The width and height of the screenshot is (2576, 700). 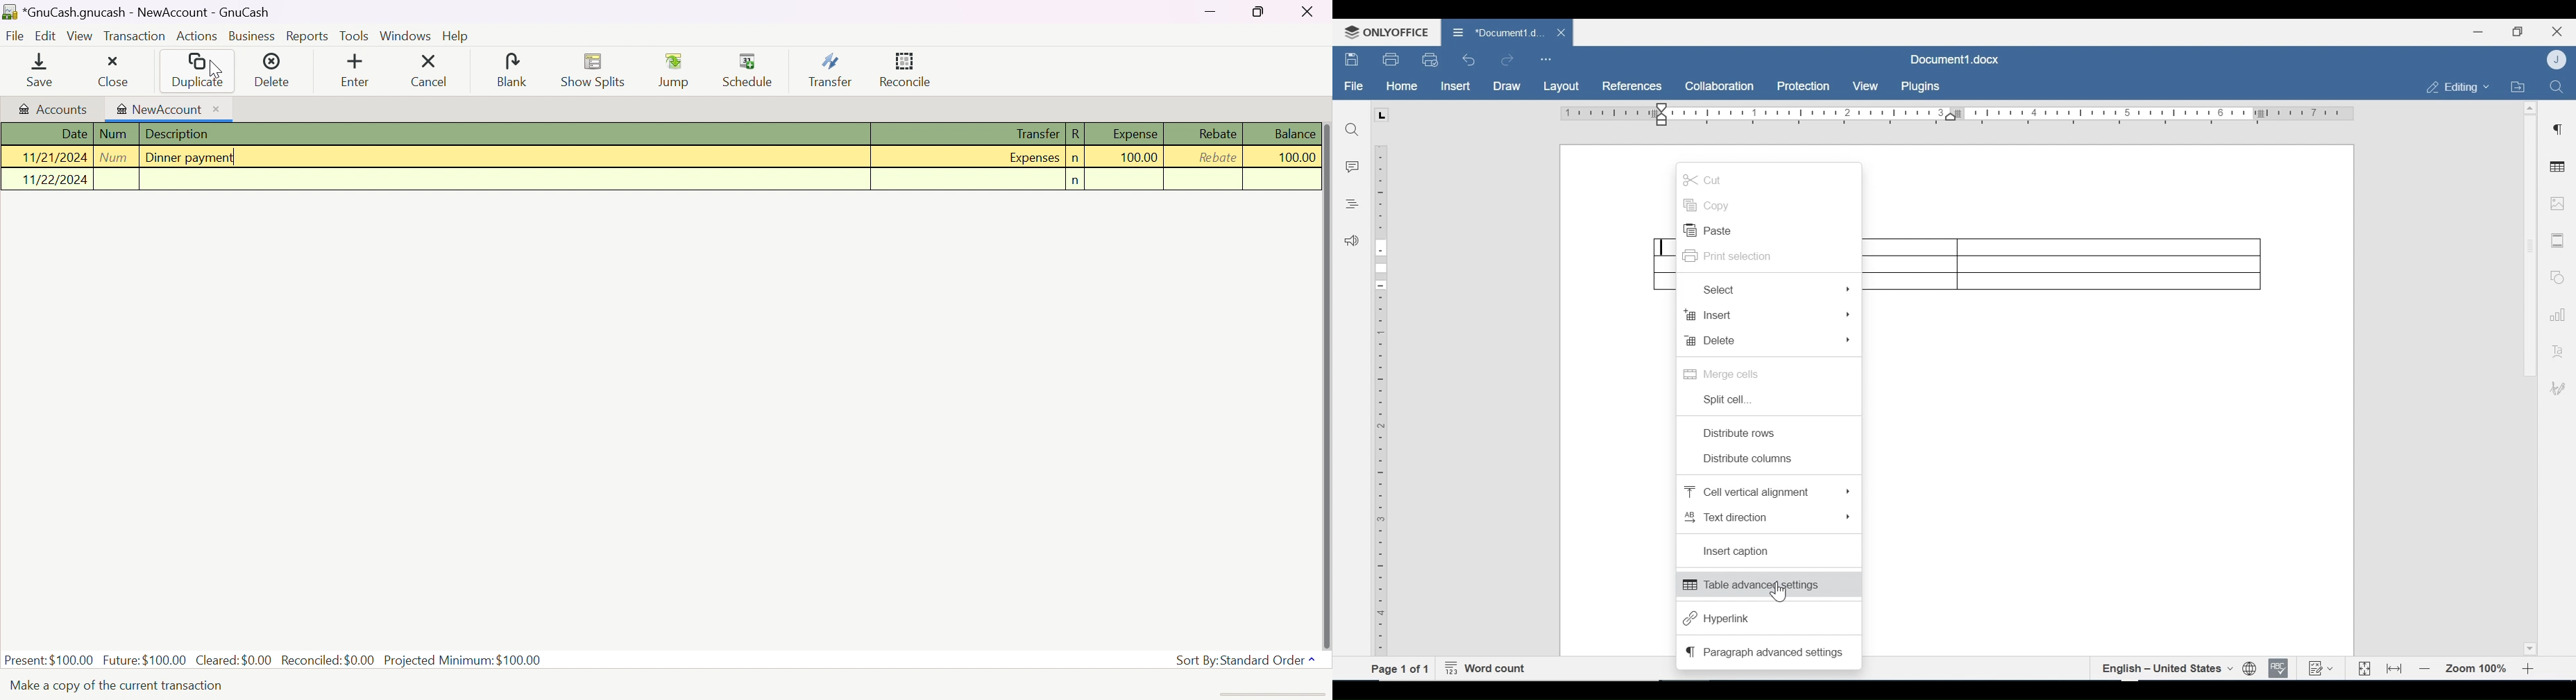 What do you see at coordinates (2320, 668) in the screenshot?
I see `Track Changes` at bounding box center [2320, 668].